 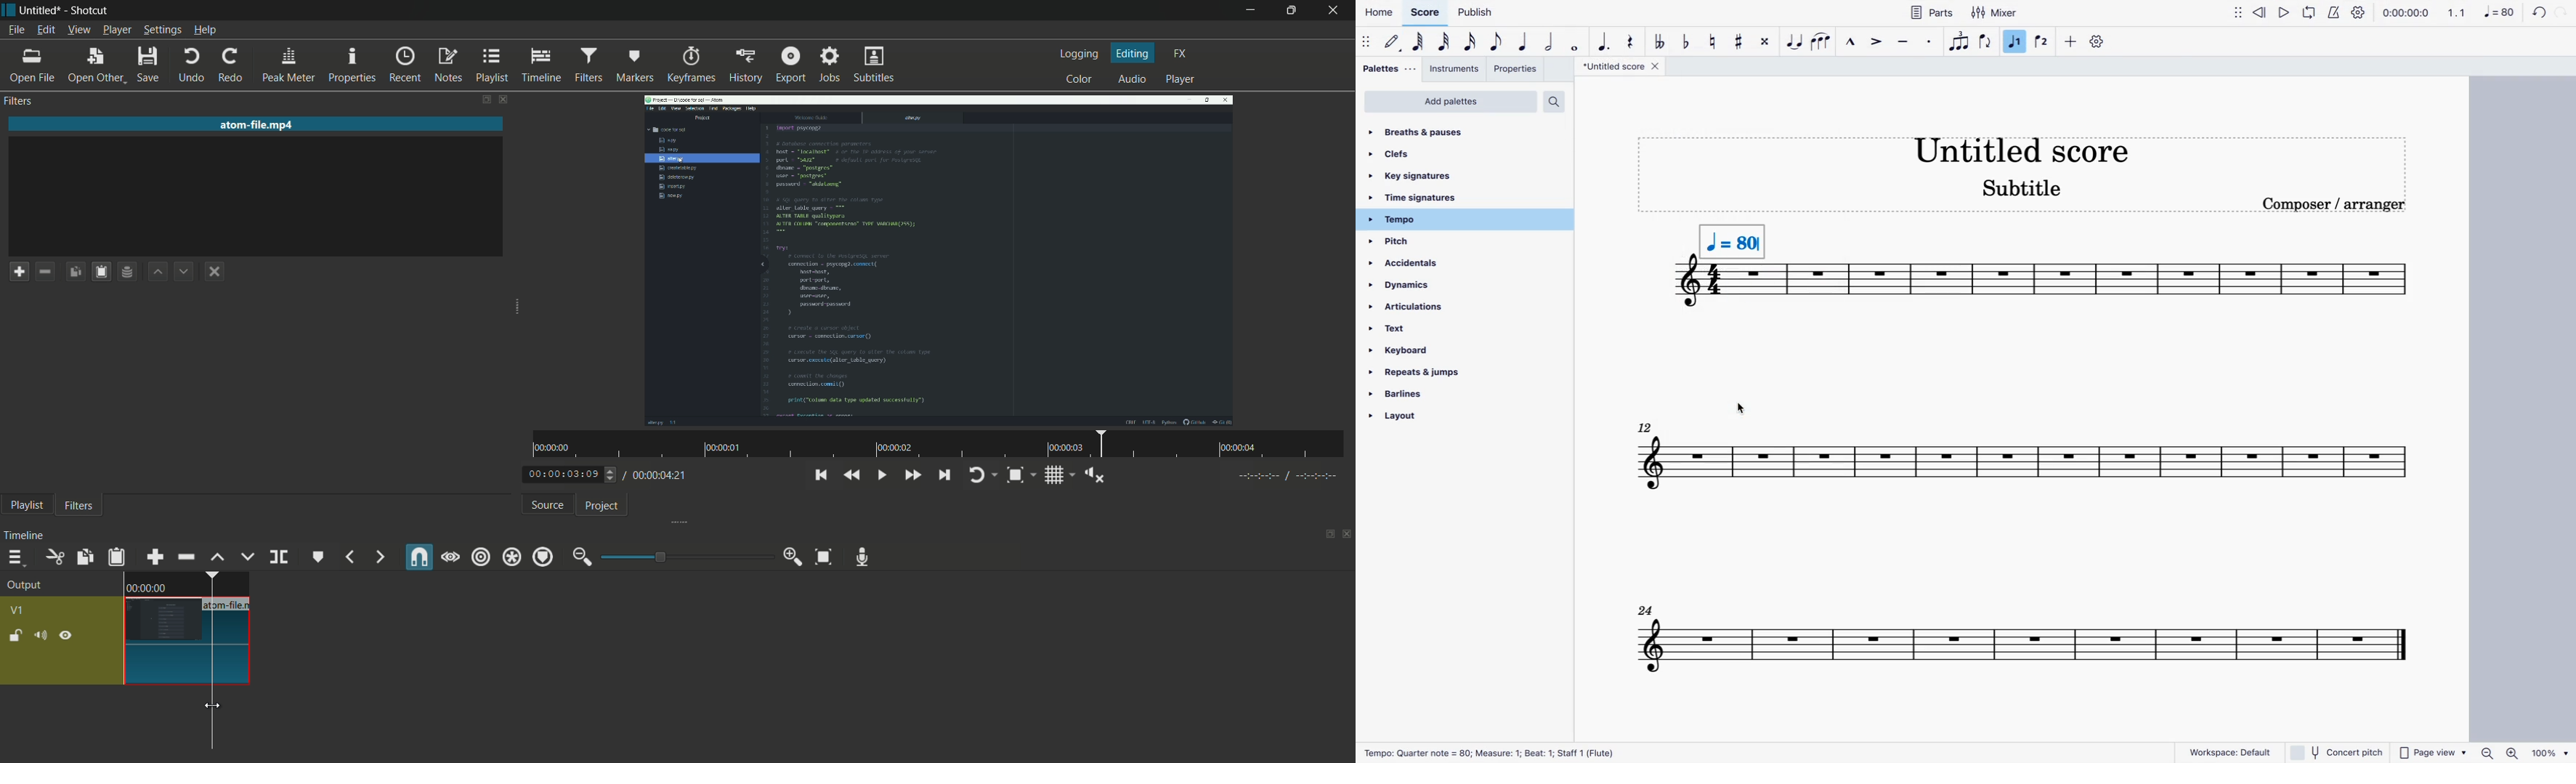 What do you see at coordinates (95, 66) in the screenshot?
I see `open other` at bounding box center [95, 66].